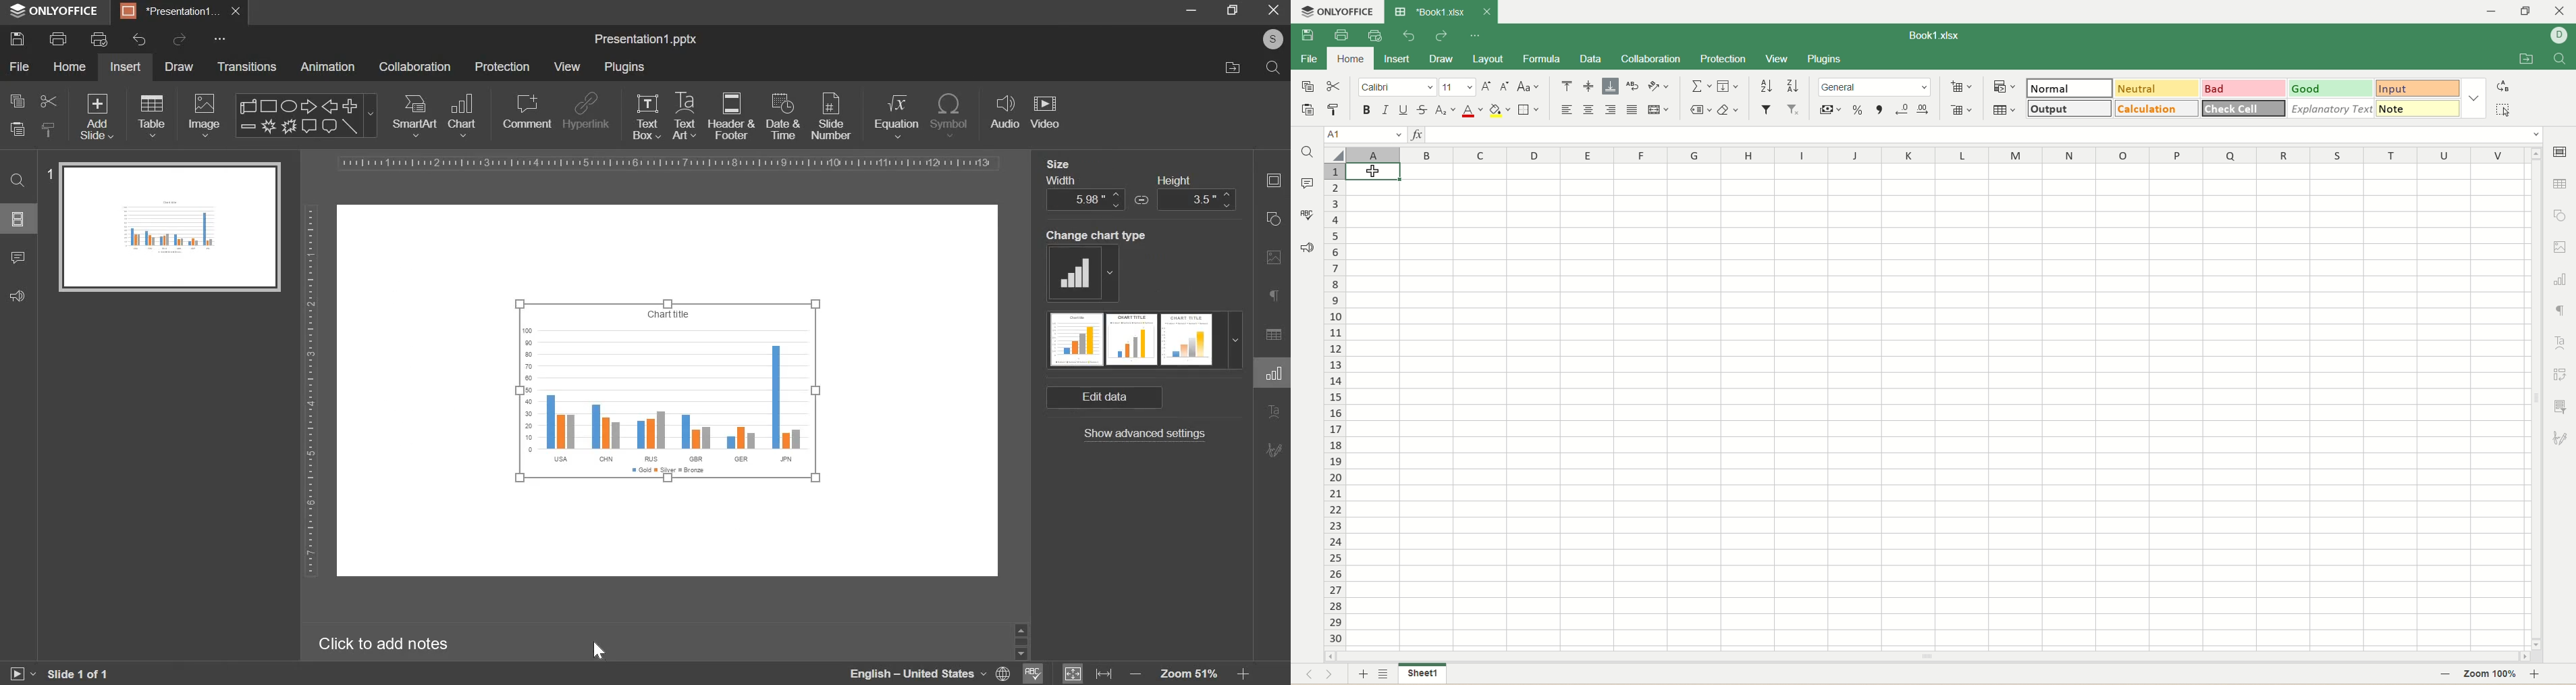  Describe the element at coordinates (2445, 675) in the screenshot. I see `zoom out` at that location.